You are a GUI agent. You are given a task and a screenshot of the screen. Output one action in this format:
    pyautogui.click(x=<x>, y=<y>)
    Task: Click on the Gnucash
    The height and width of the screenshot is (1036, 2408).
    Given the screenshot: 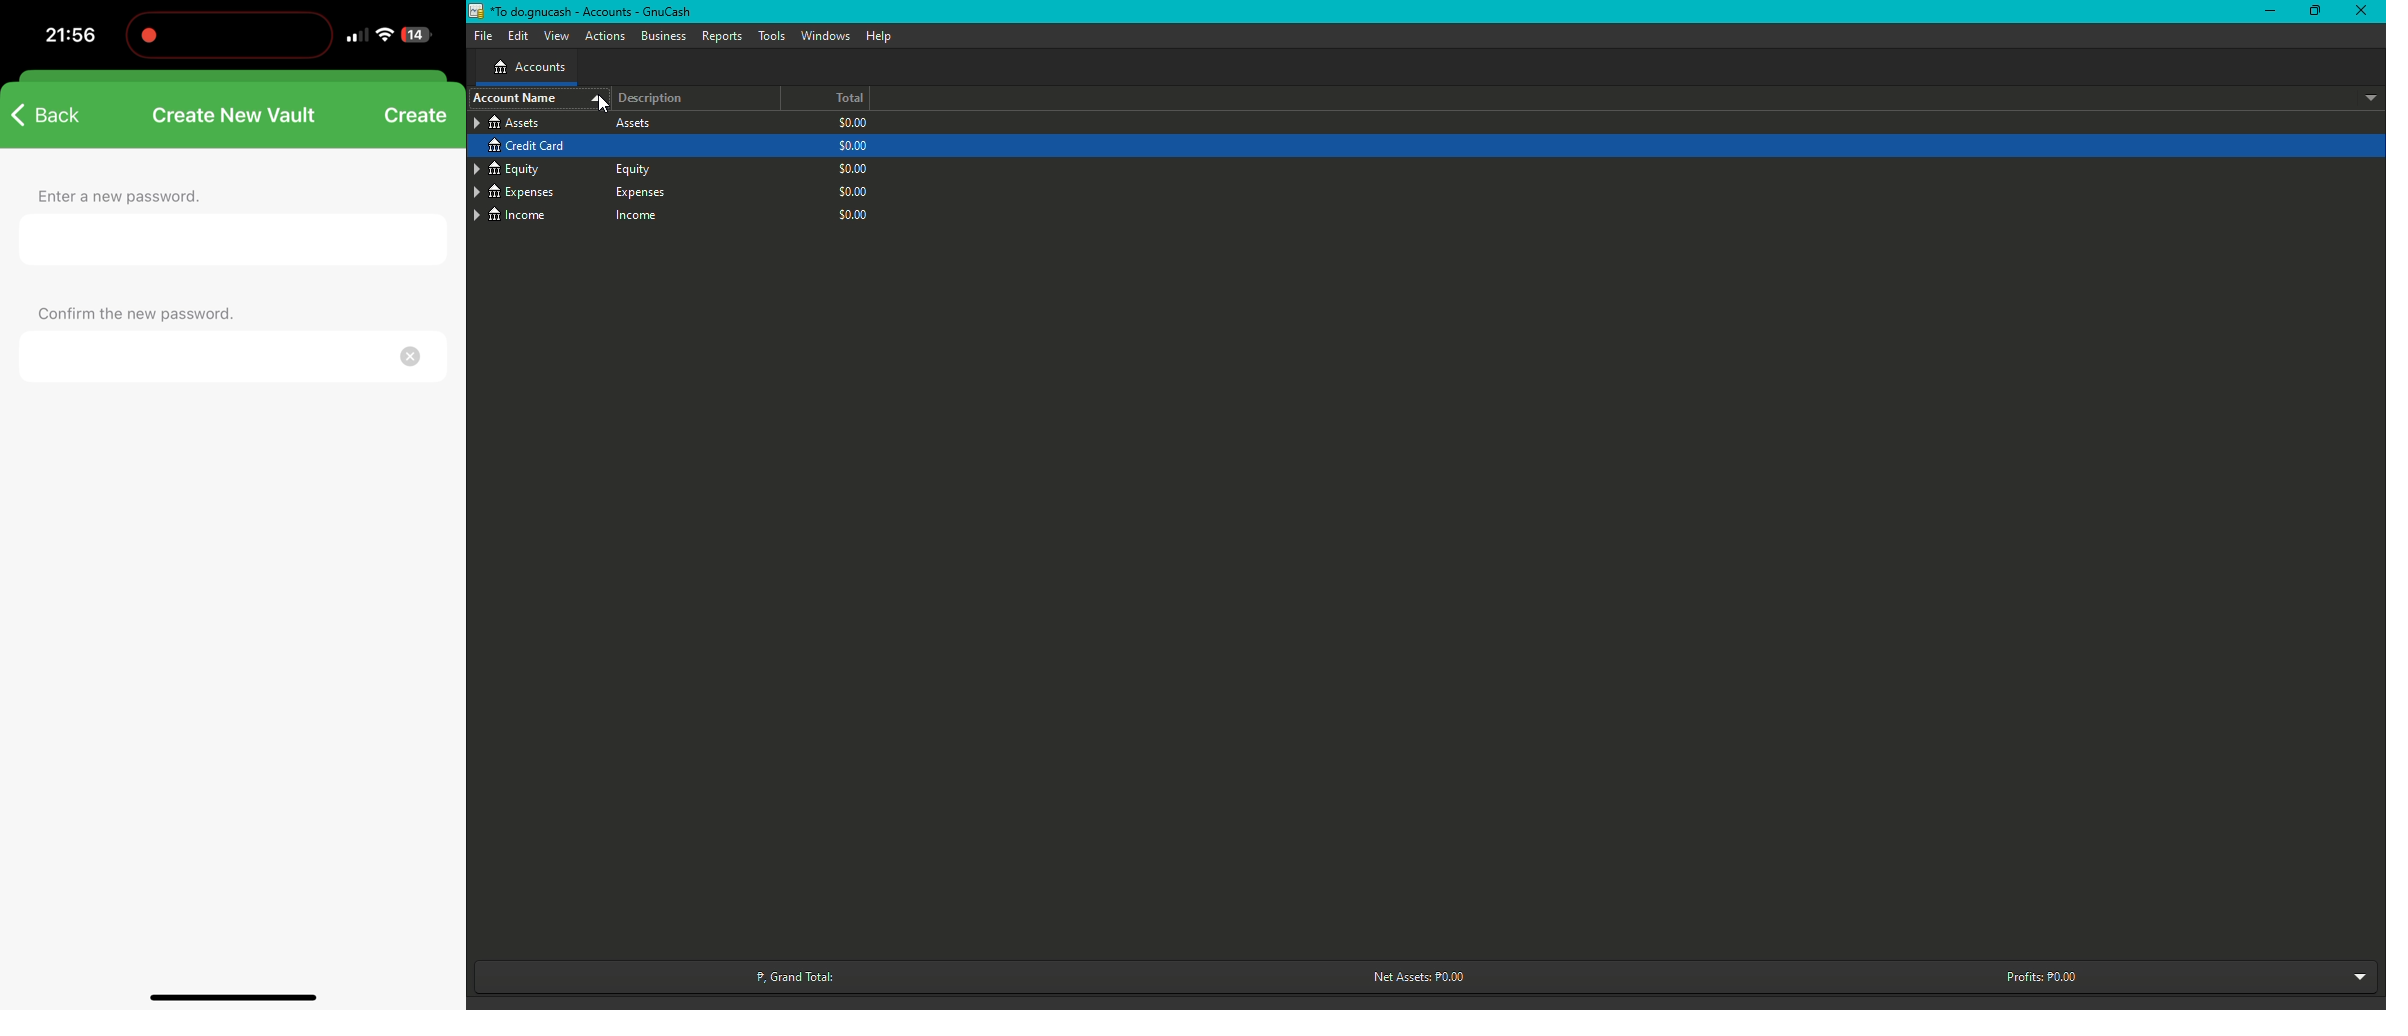 What is the action you would take?
    pyautogui.click(x=588, y=12)
    